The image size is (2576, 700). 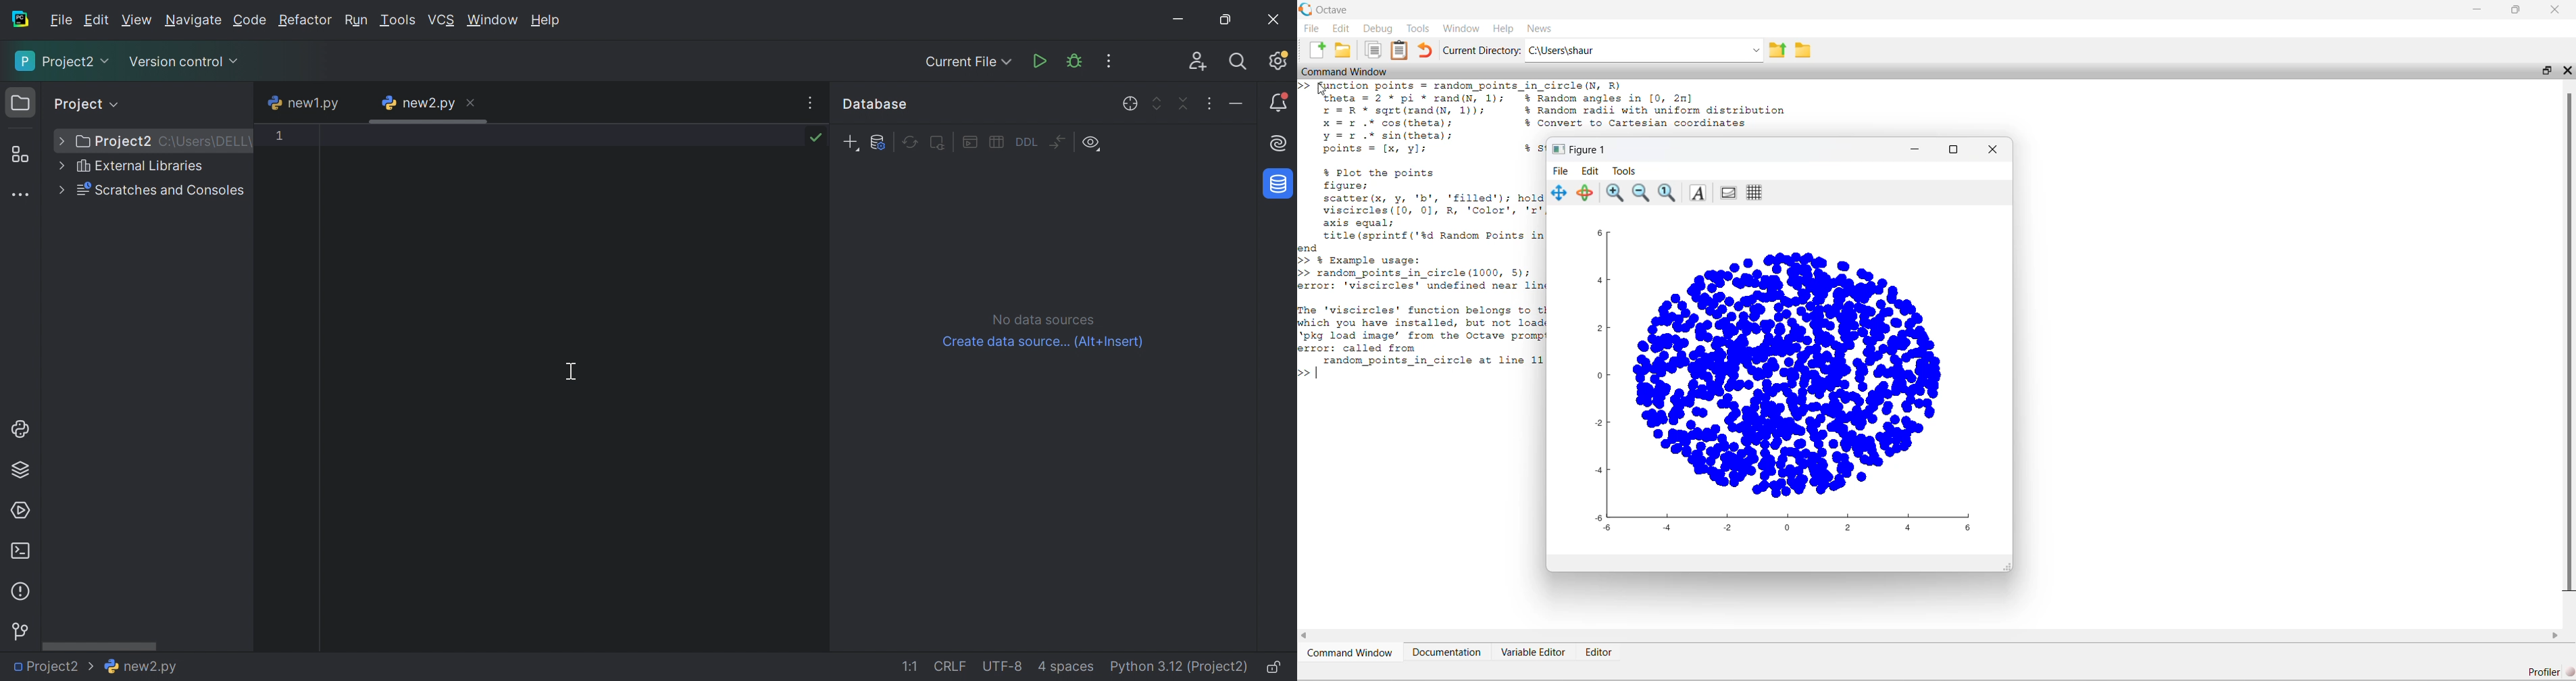 I want to click on Project2, so click(x=116, y=140).